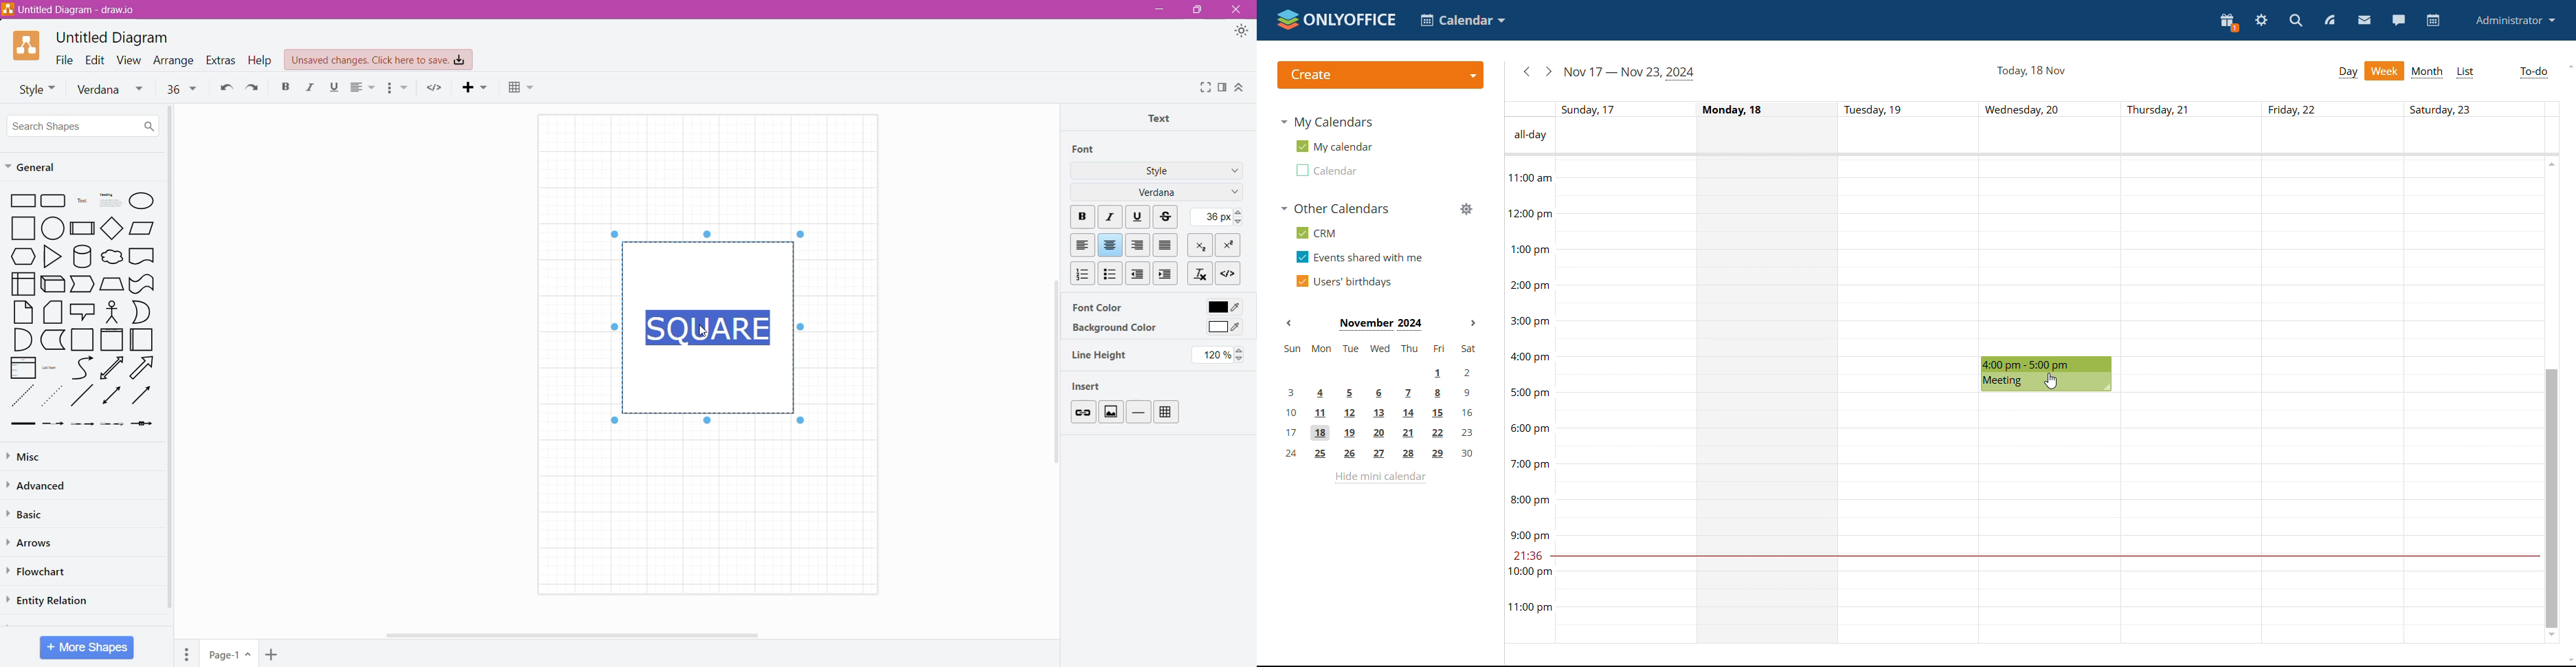 This screenshot has width=2576, height=672. Describe the element at coordinates (171, 360) in the screenshot. I see `Vertical Scroll Bar` at that location.